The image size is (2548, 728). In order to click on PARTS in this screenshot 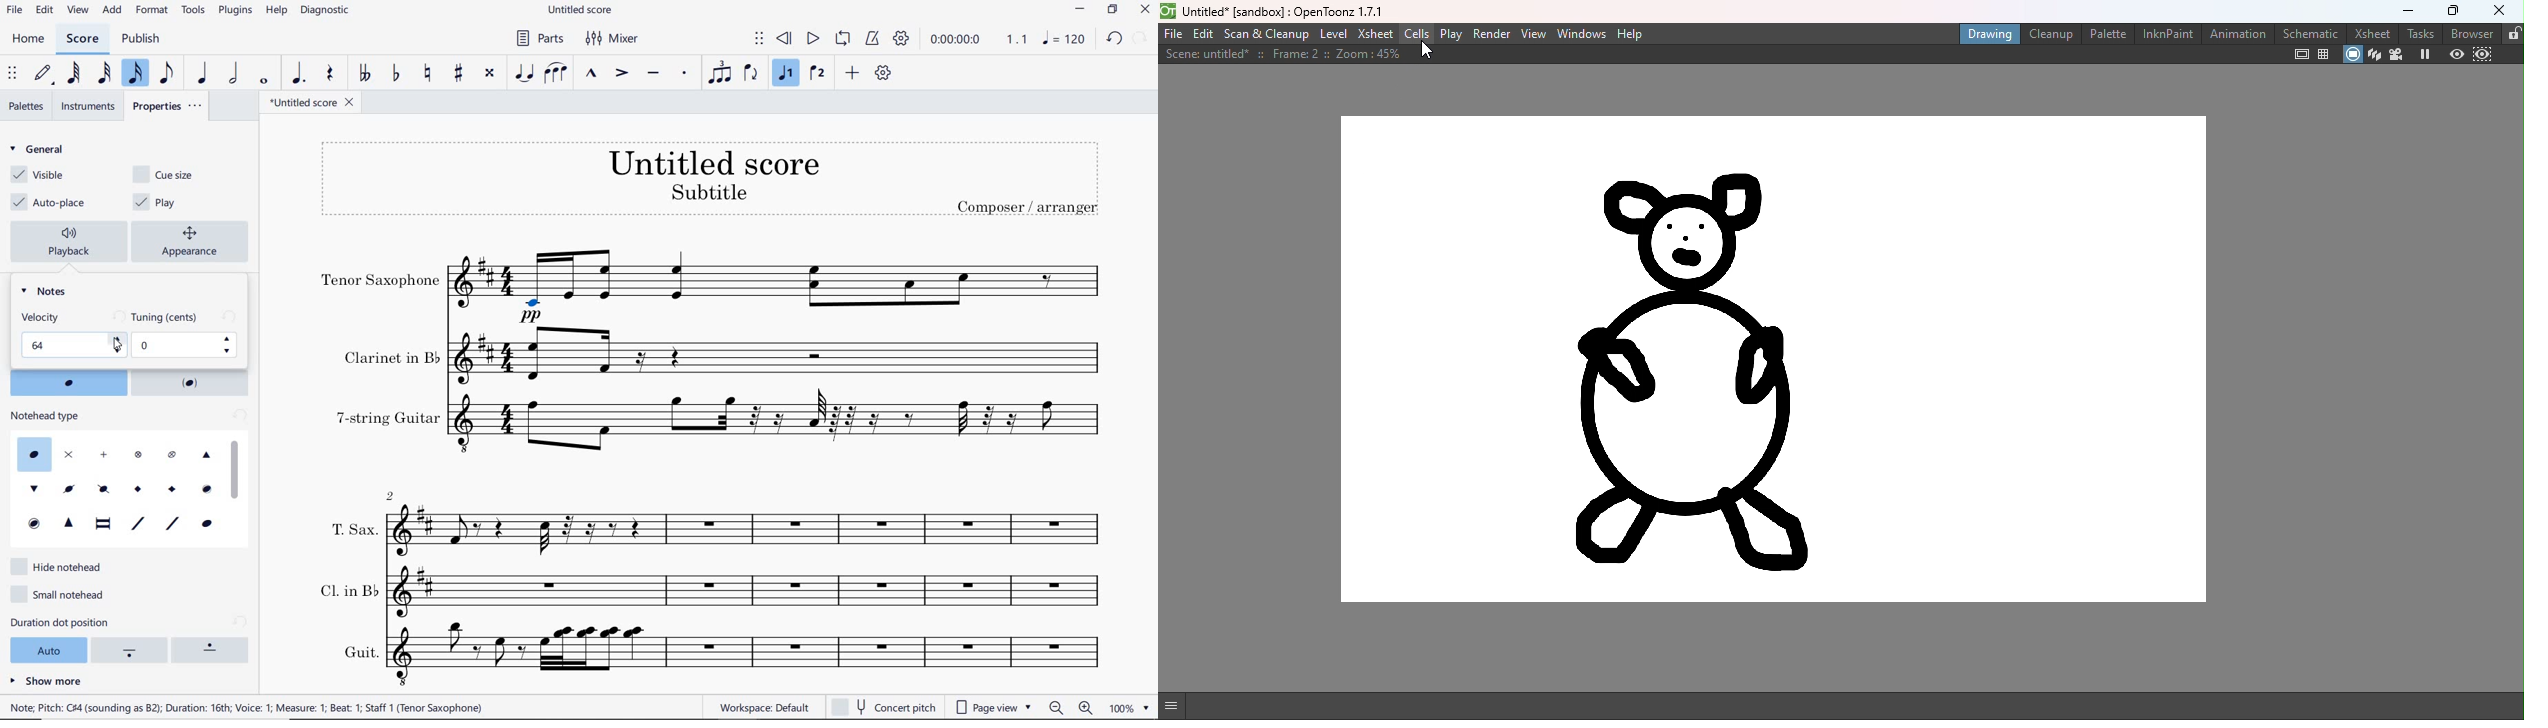, I will do `click(539, 37)`.